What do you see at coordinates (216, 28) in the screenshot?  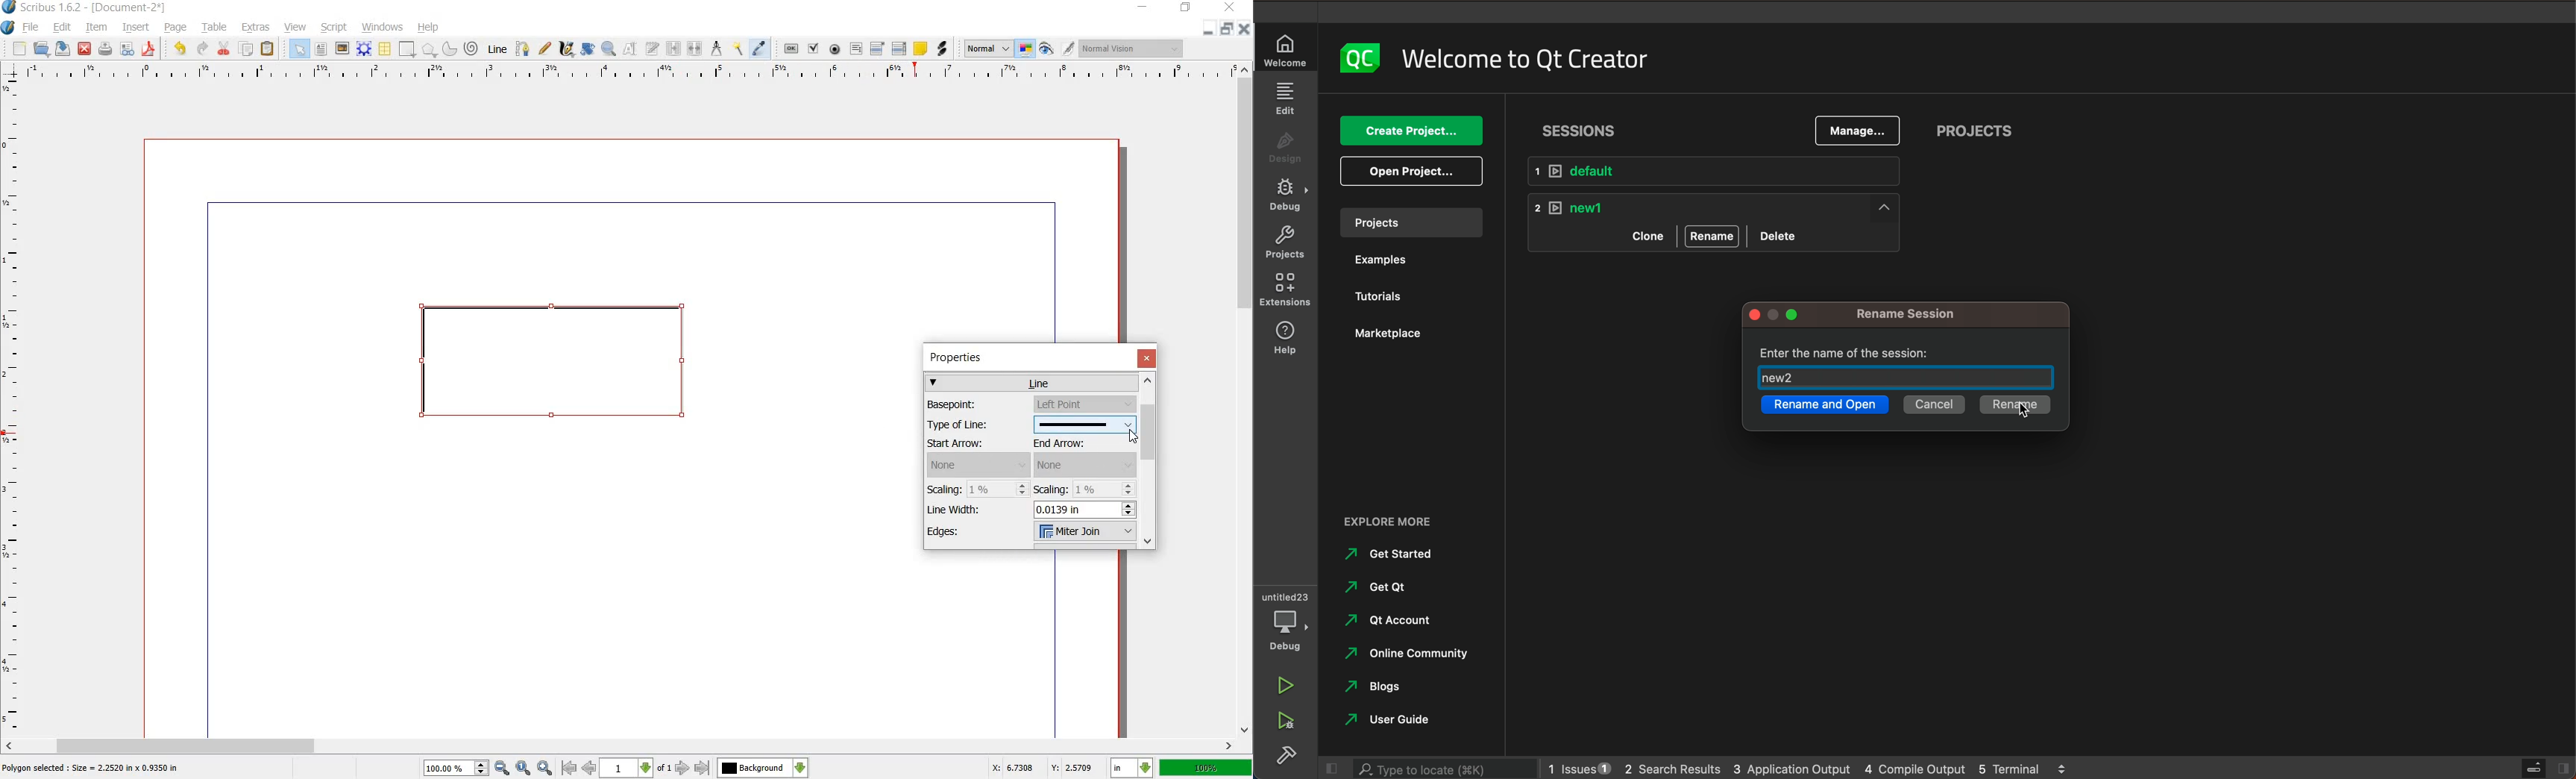 I see `TABLE` at bounding box center [216, 28].